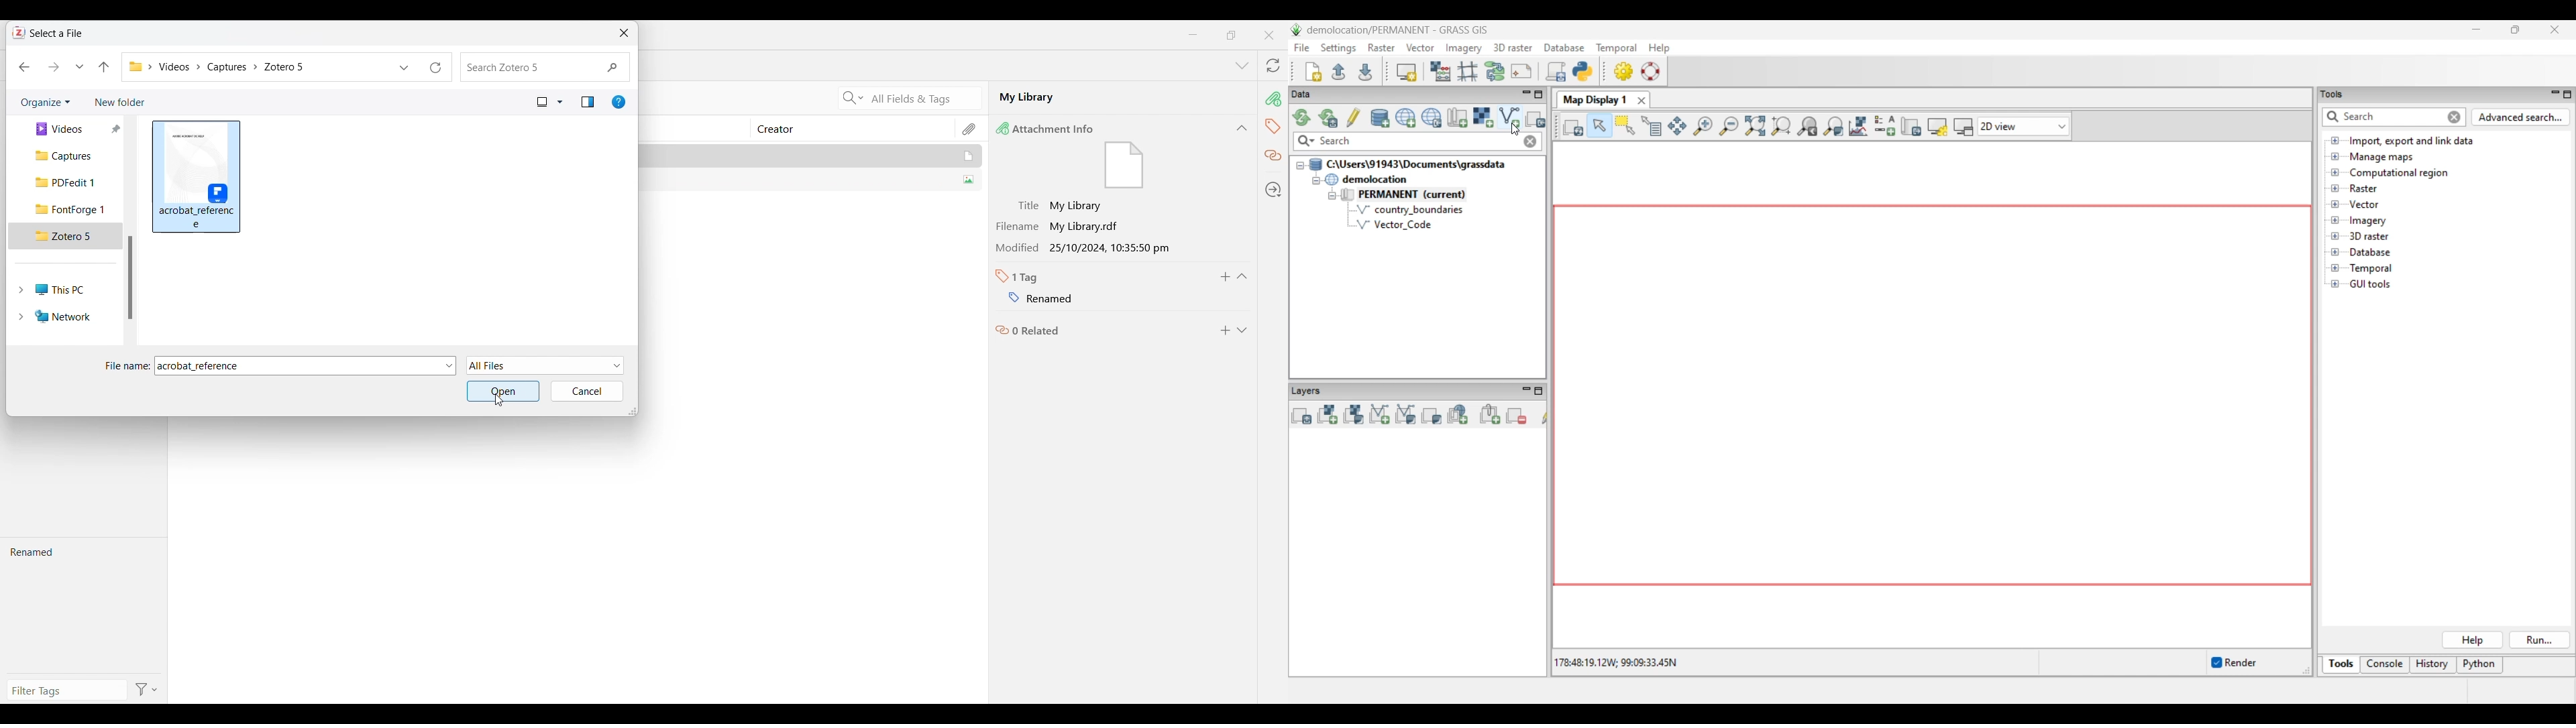 Image resolution: width=2576 pixels, height=728 pixels. Describe the element at coordinates (1226, 330) in the screenshot. I see `Add` at that location.